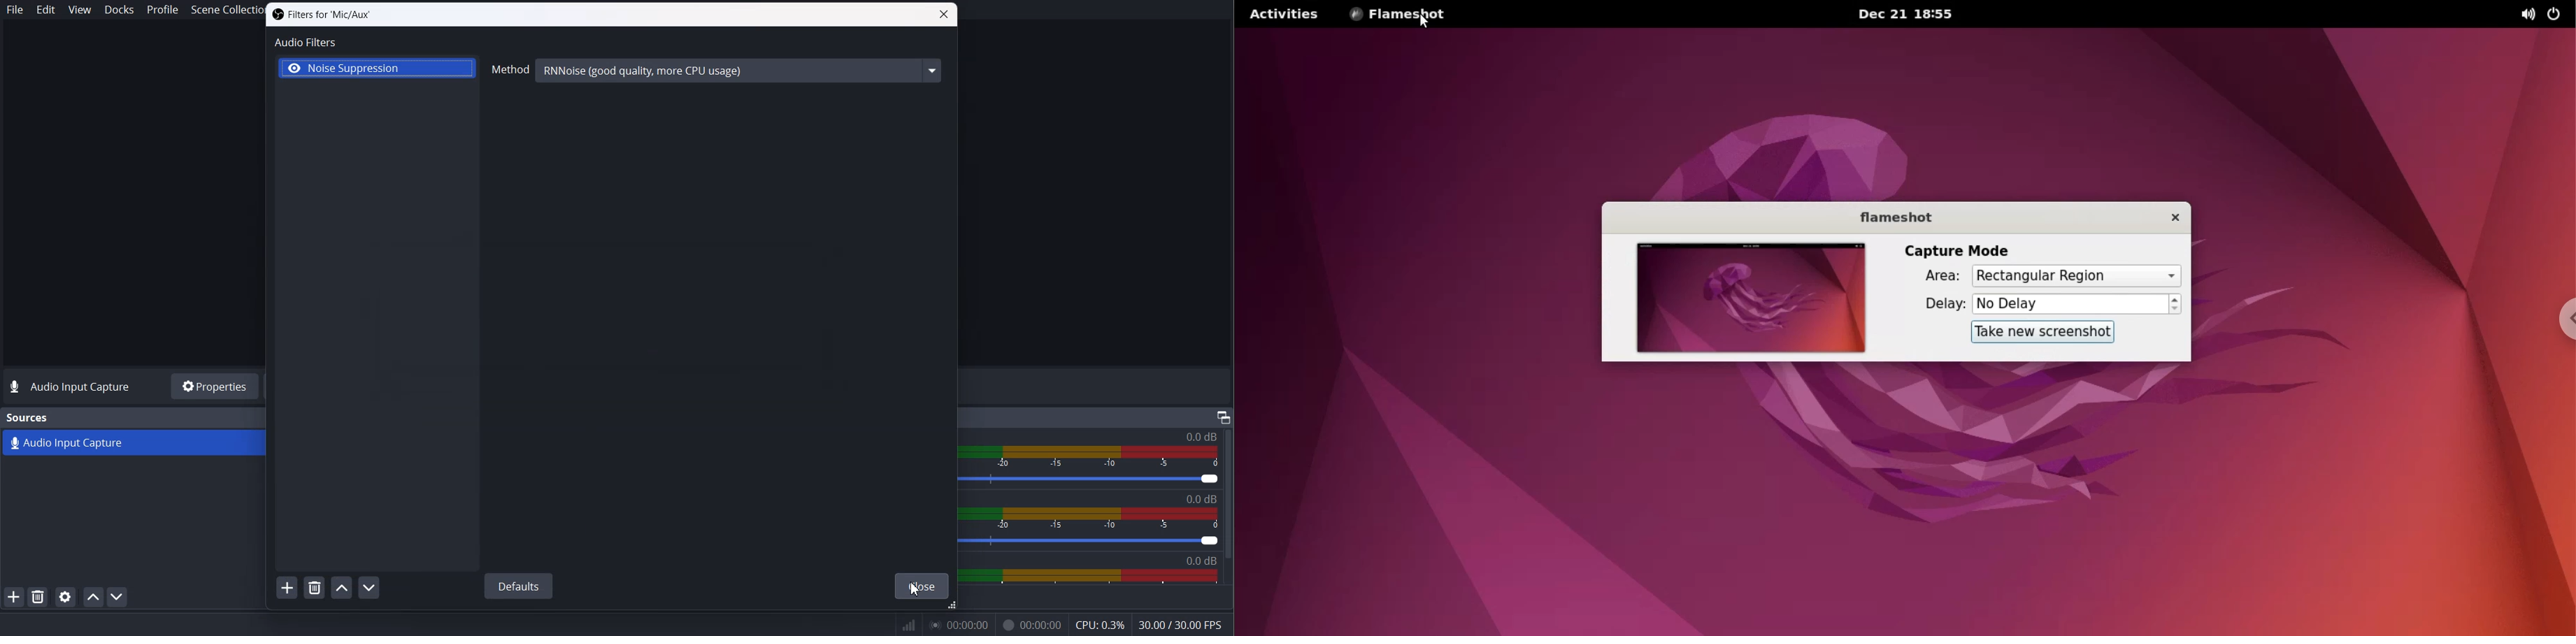 This screenshot has width=2576, height=644. Describe the element at coordinates (15, 10) in the screenshot. I see `File` at that location.